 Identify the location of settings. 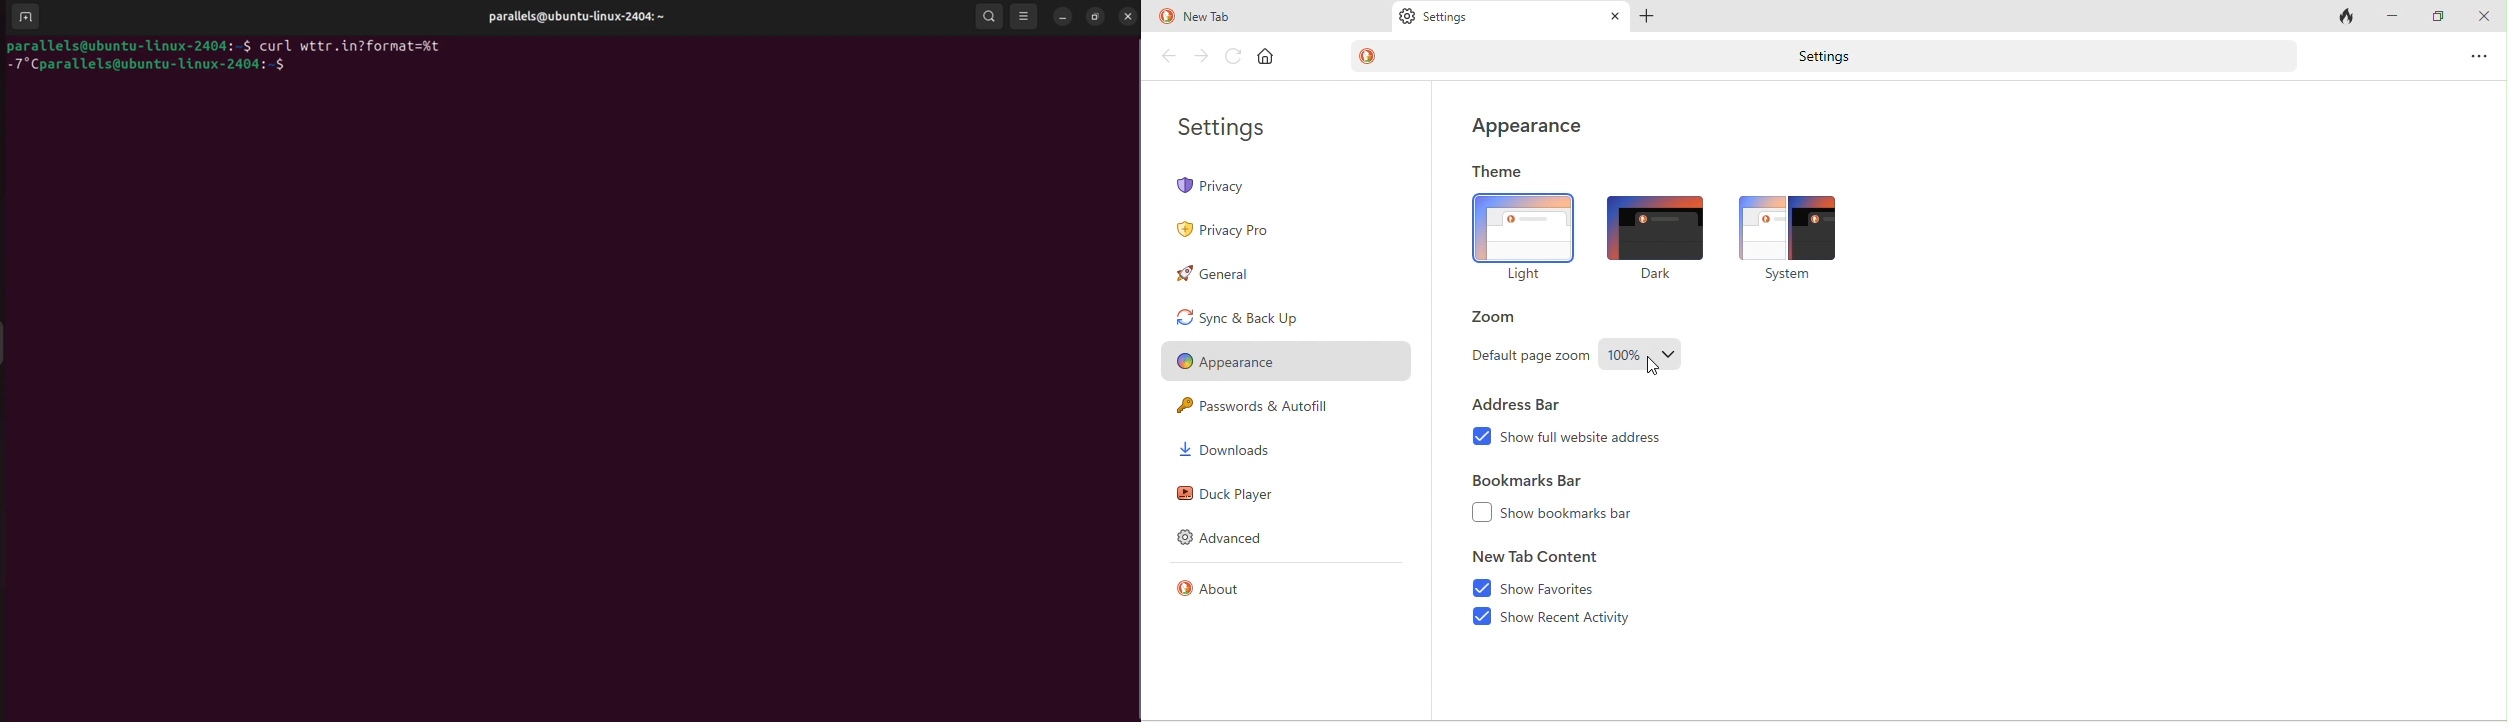
(1232, 131).